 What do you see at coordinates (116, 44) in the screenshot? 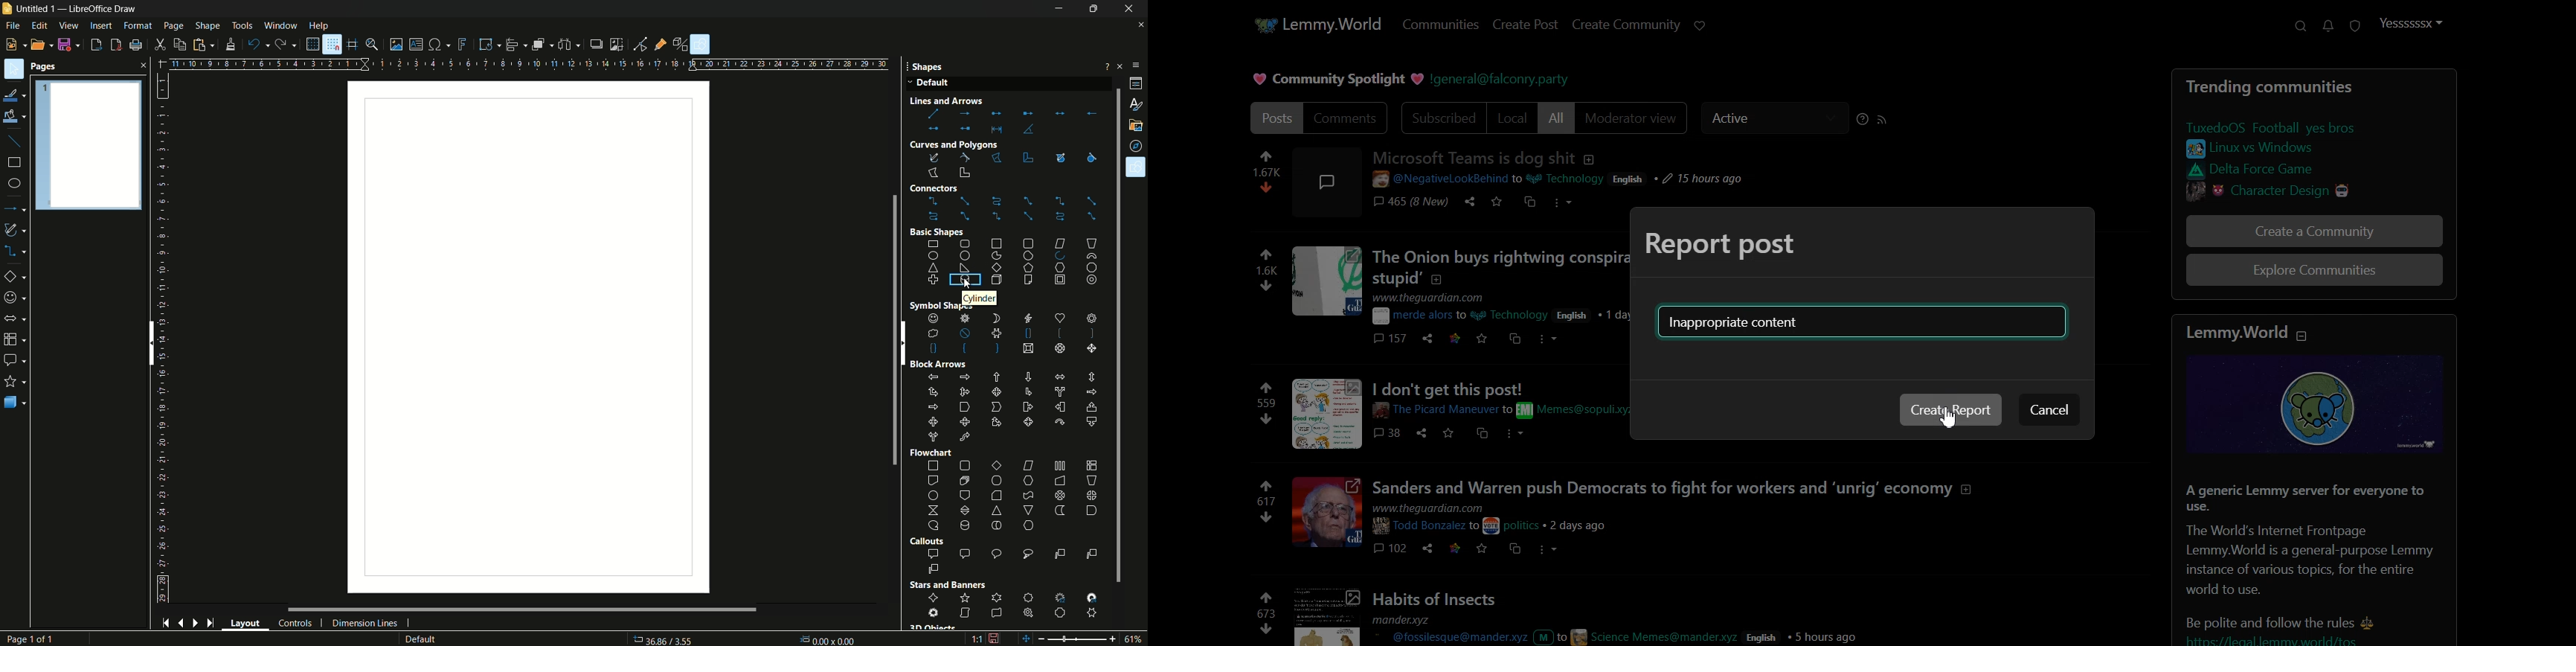
I see `export directly as pdf` at bounding box center [116, 44].